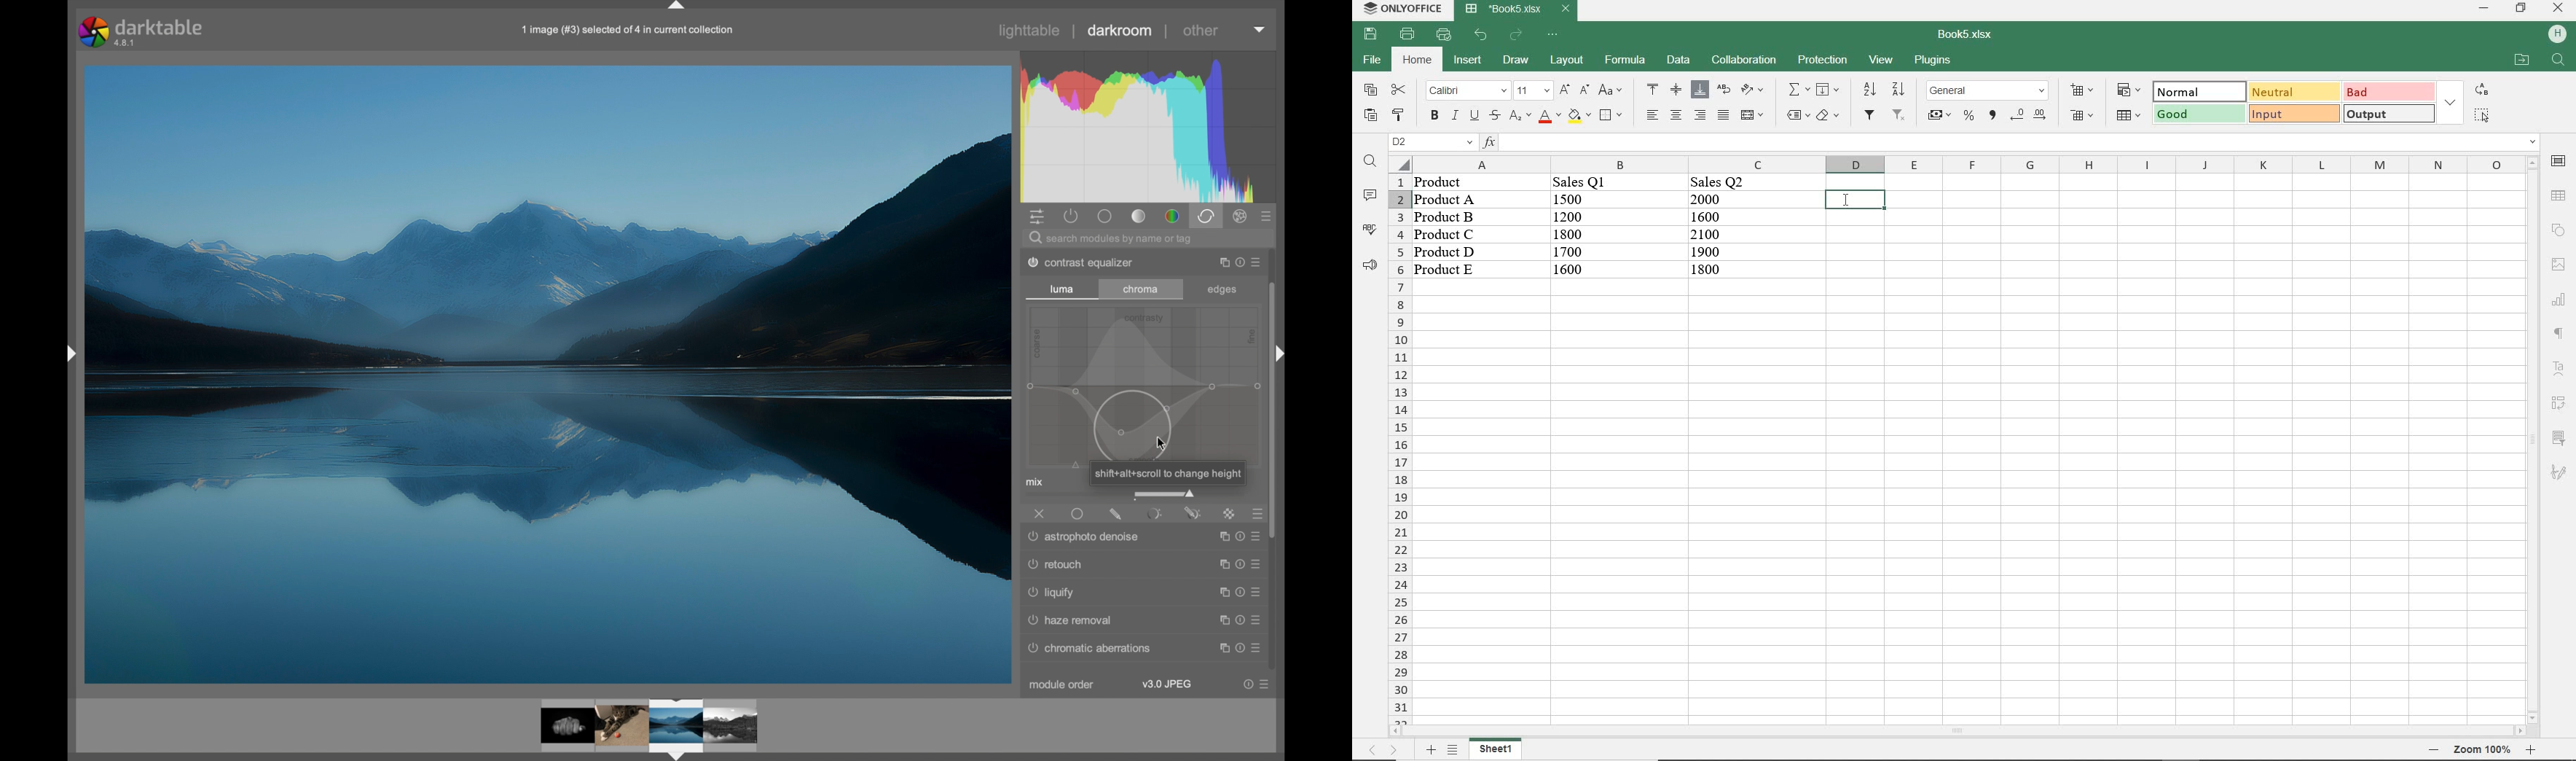 Image resolution: width=2576 pixels, height=784 pixels. Describe the element at coordinates (1068, 568) in the screenshot. I see `surface blur` at that location.